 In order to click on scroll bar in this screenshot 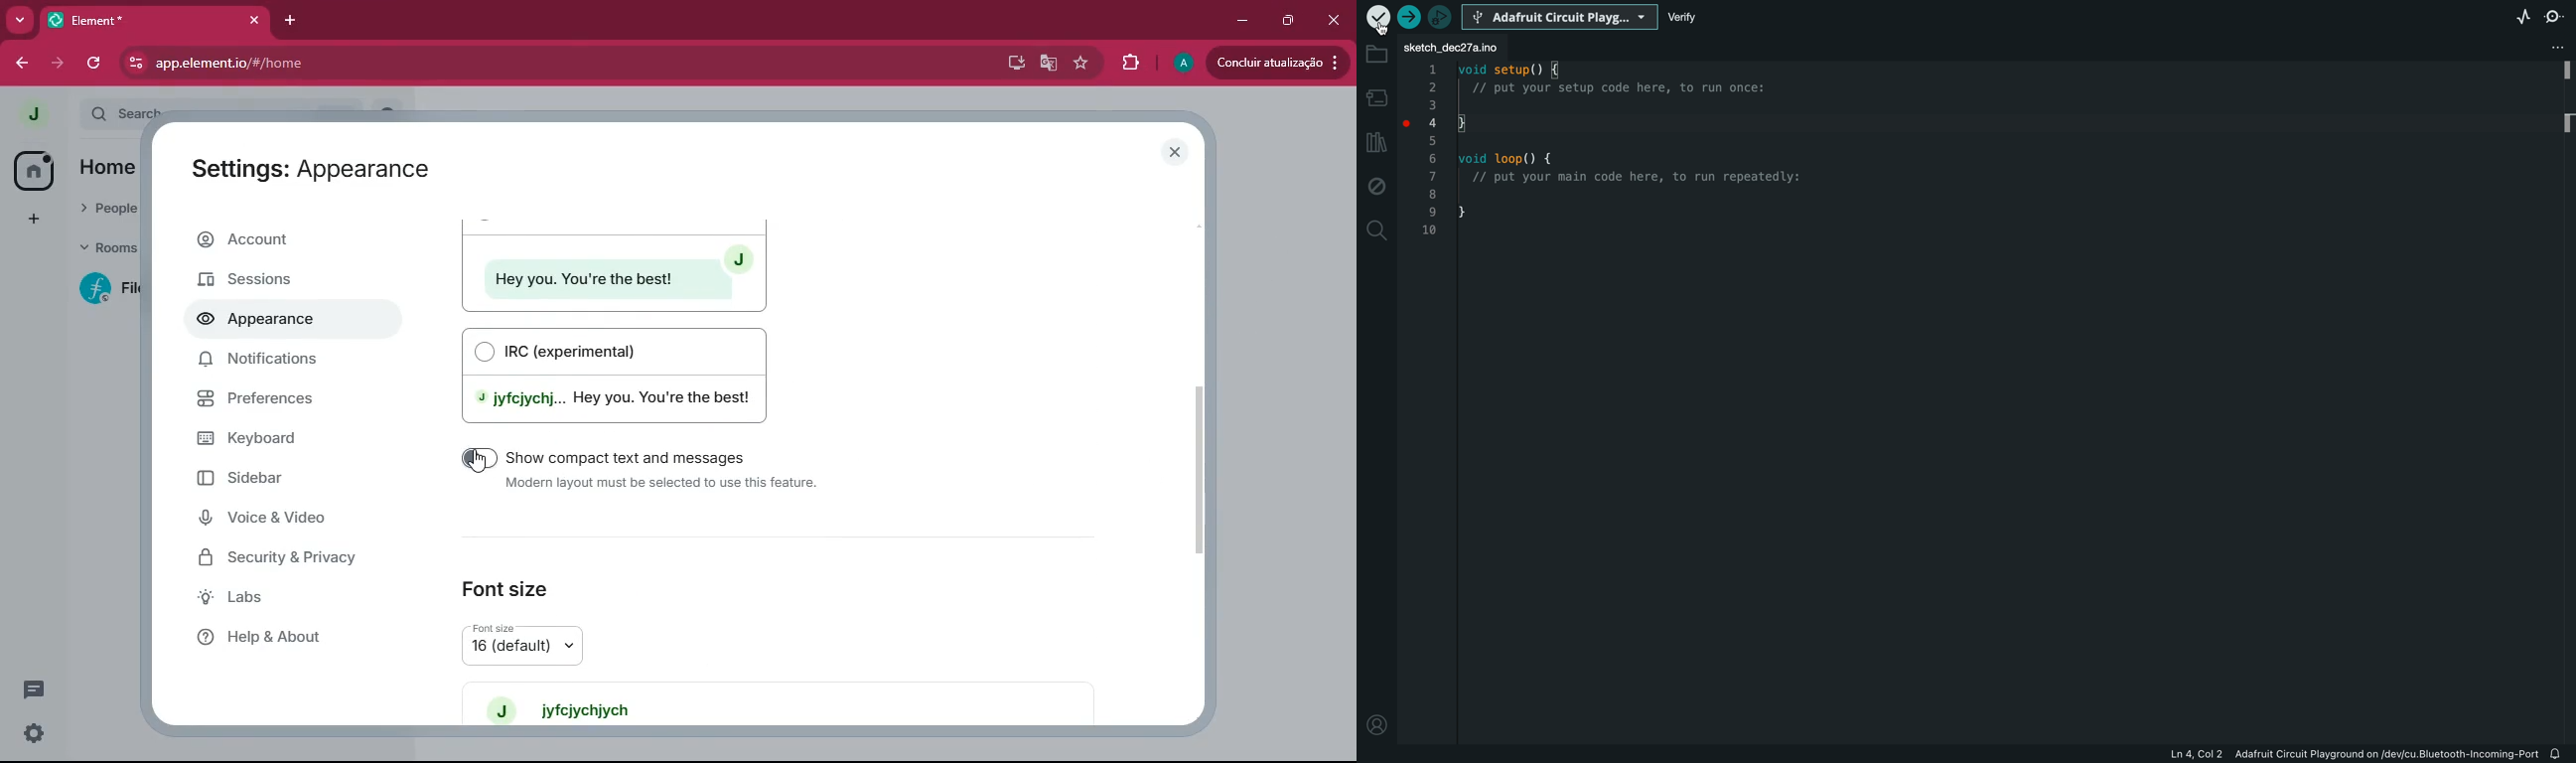, I will do `click(1209, 468)`.